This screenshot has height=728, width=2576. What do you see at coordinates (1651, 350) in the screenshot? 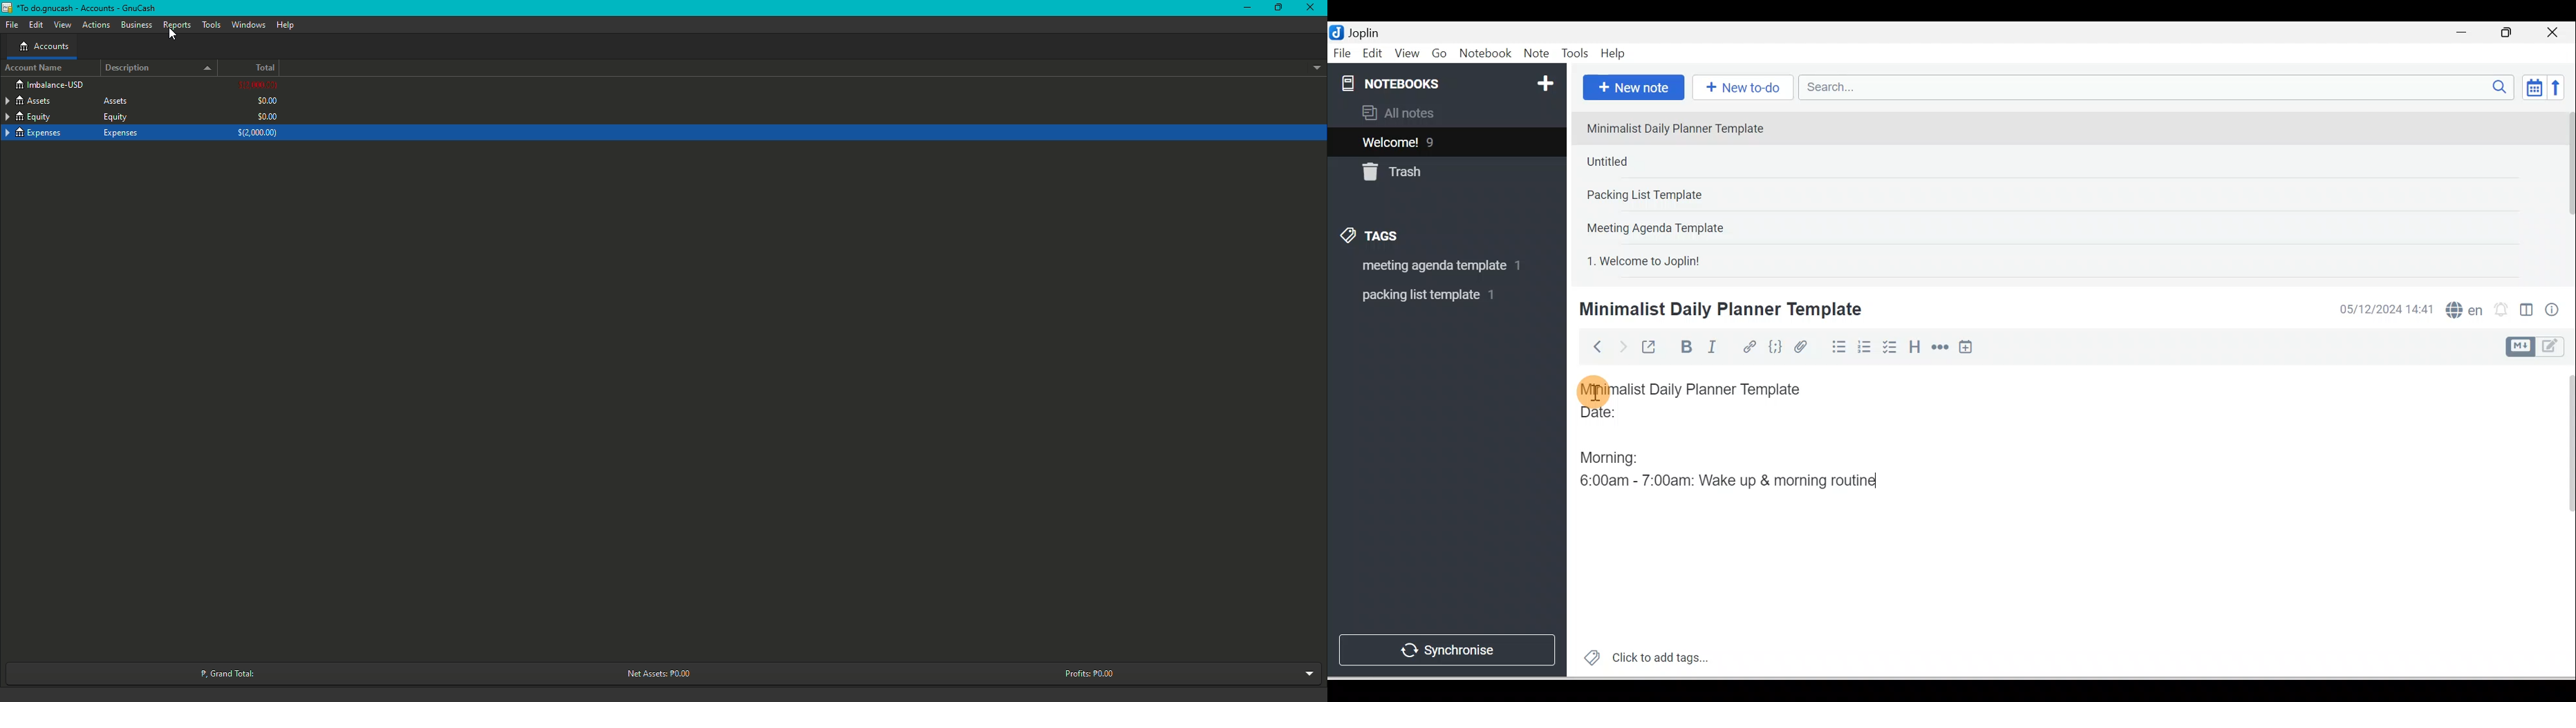
I see `Toggle external editing` at bounding box center [1651, 350].